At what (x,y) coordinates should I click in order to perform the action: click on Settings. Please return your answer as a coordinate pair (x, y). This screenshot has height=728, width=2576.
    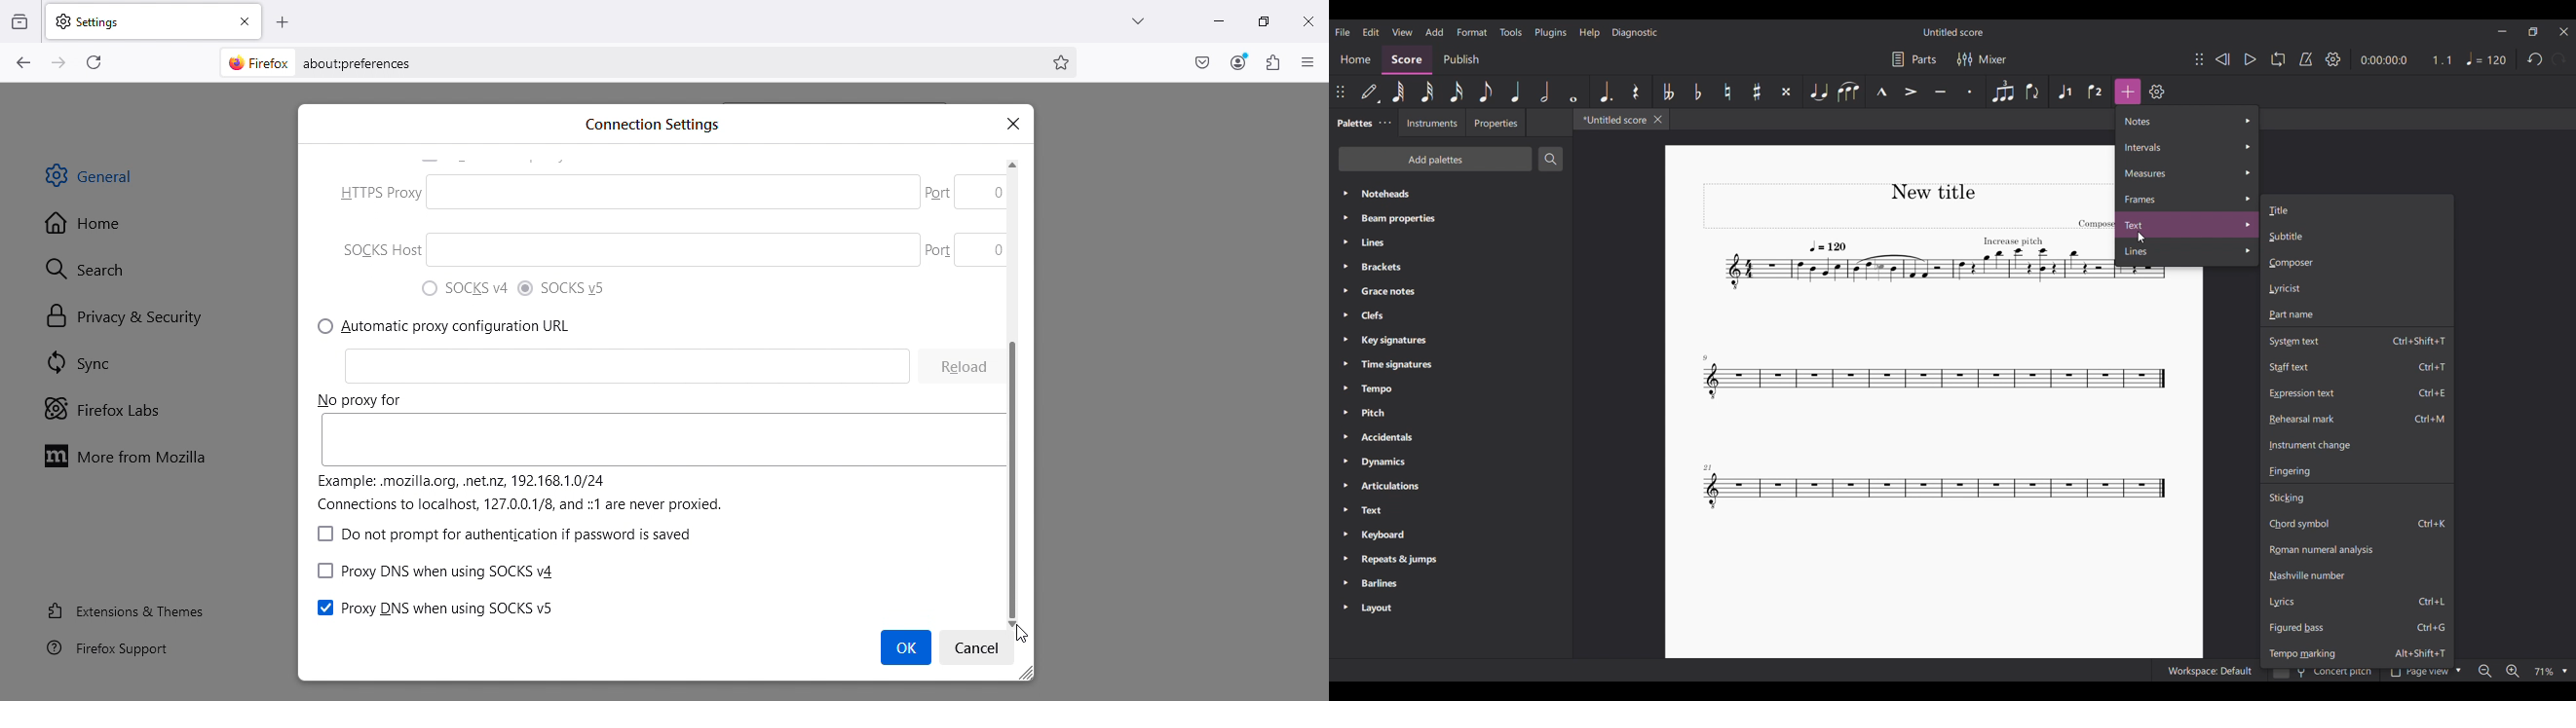
    Looking at the image, I should click on (2333, 59).